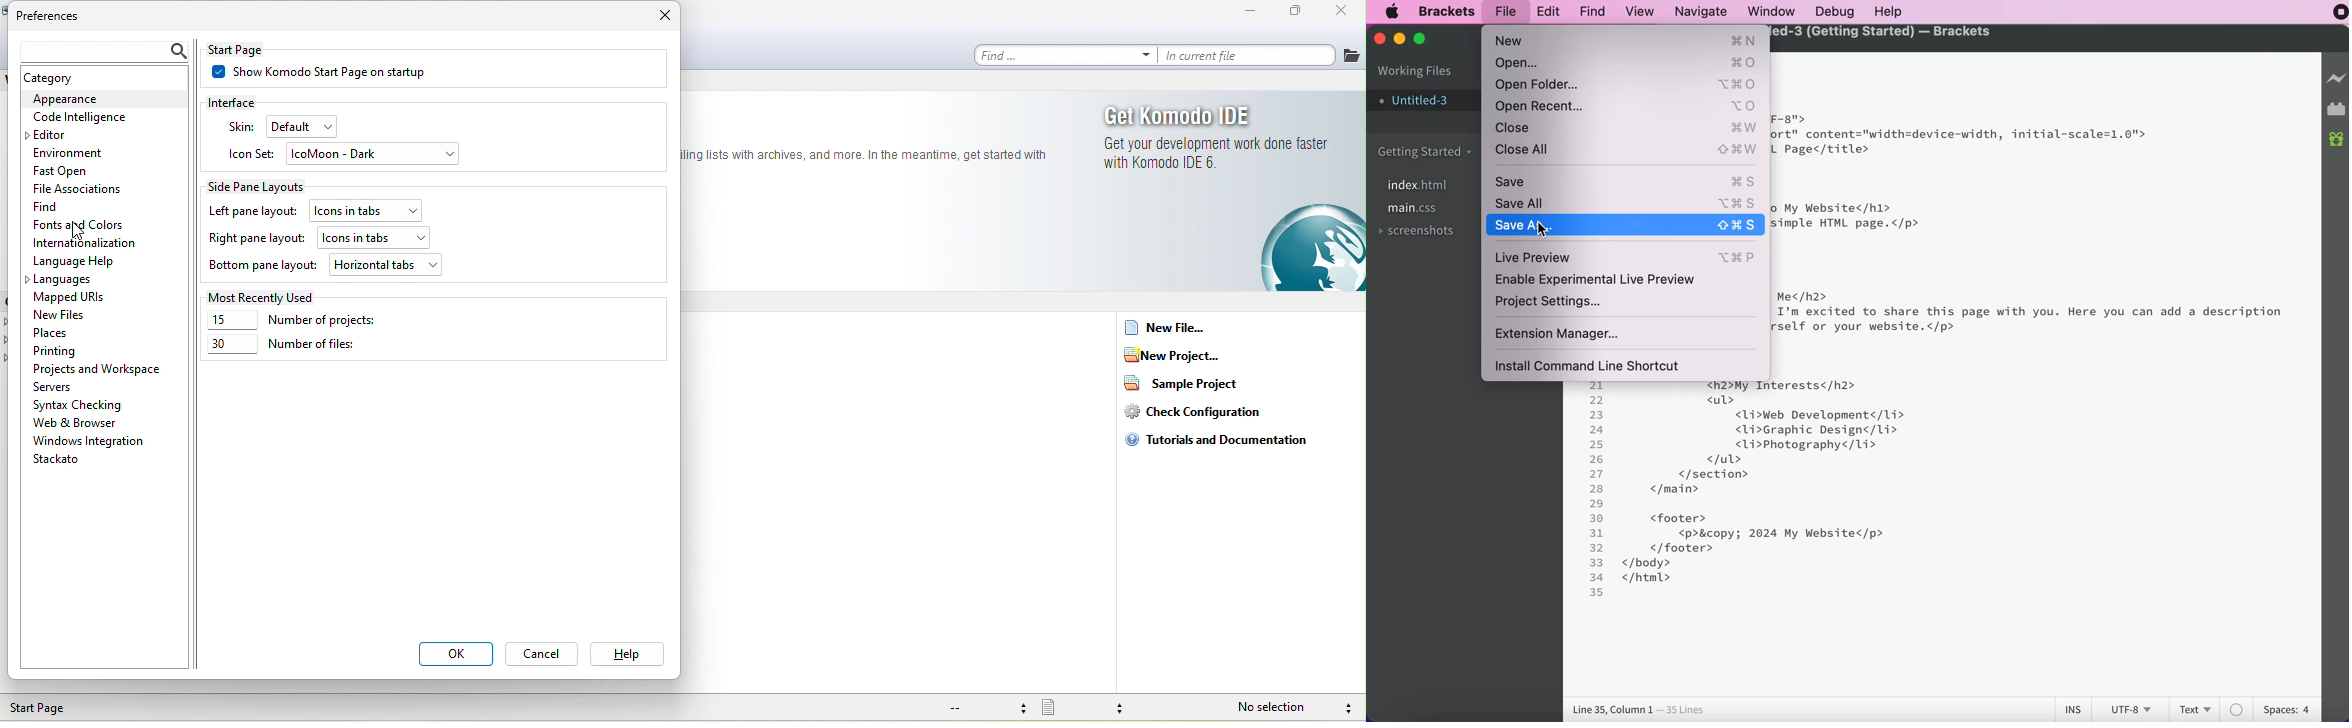 Image resolution: width=2352 pixels, height=728 pixels. Describe the element at coordinates (1883, 32) in the screenshot. I see `untitled-3 (getting started) - Brackets` at that location.